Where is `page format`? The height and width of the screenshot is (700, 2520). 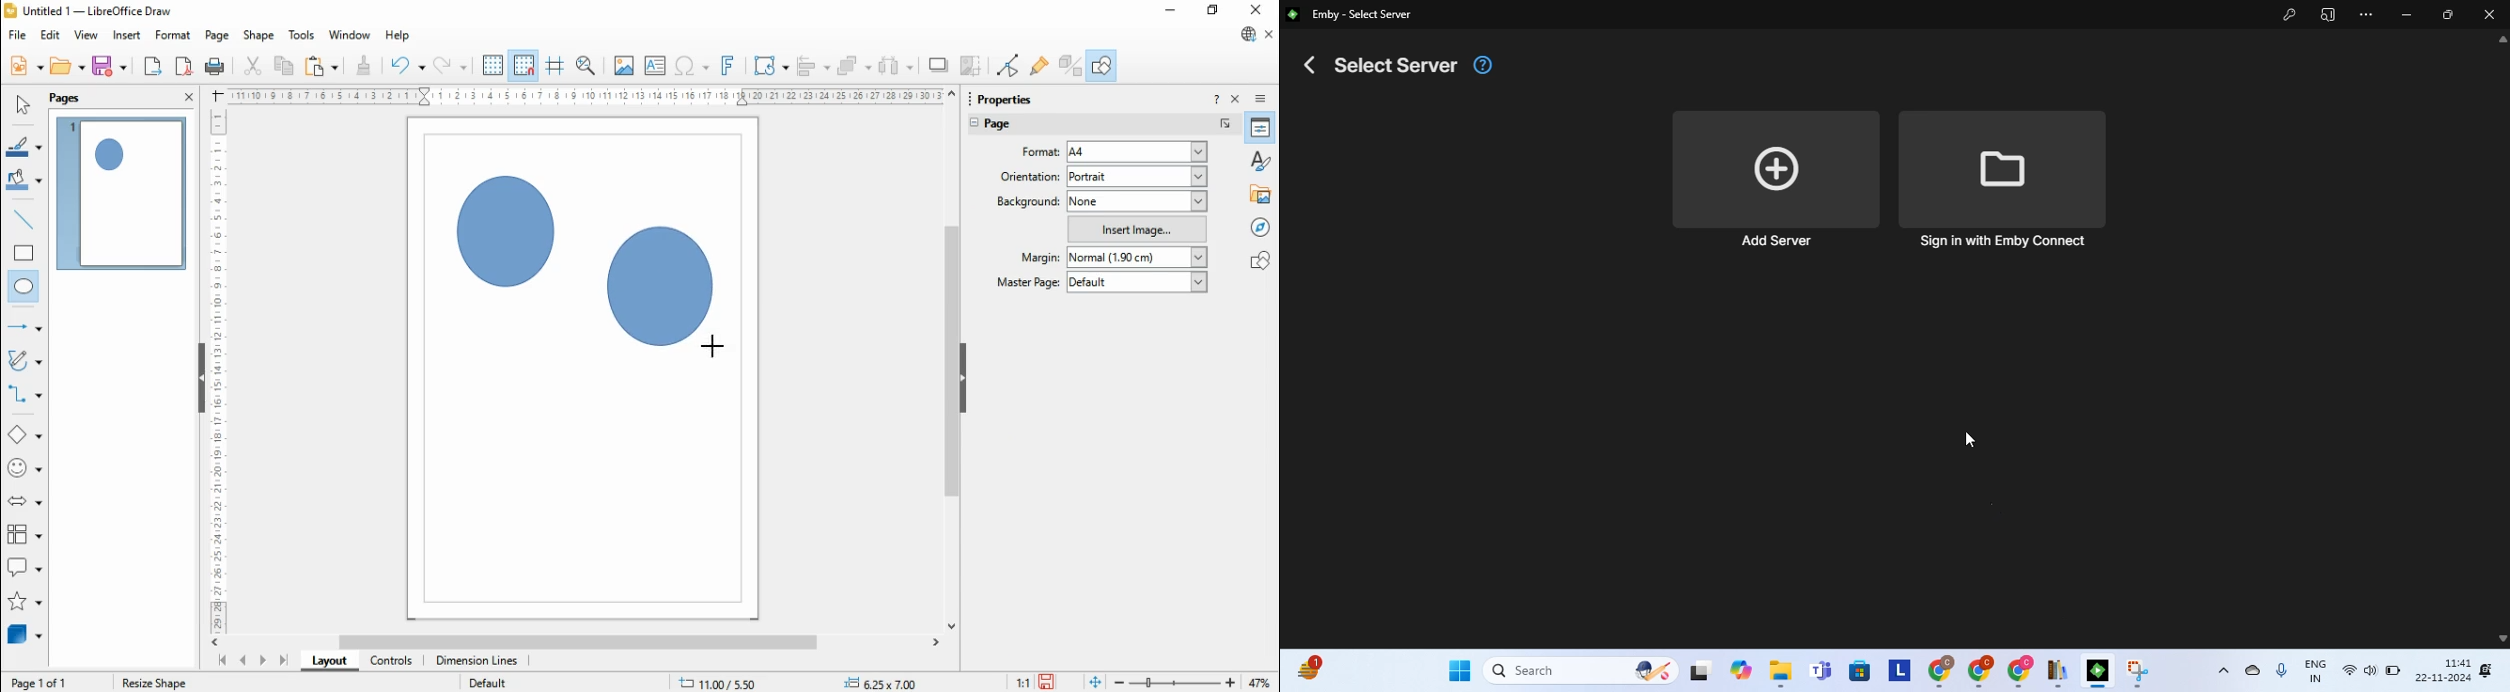 page format is located at coordinates (1042, 151).